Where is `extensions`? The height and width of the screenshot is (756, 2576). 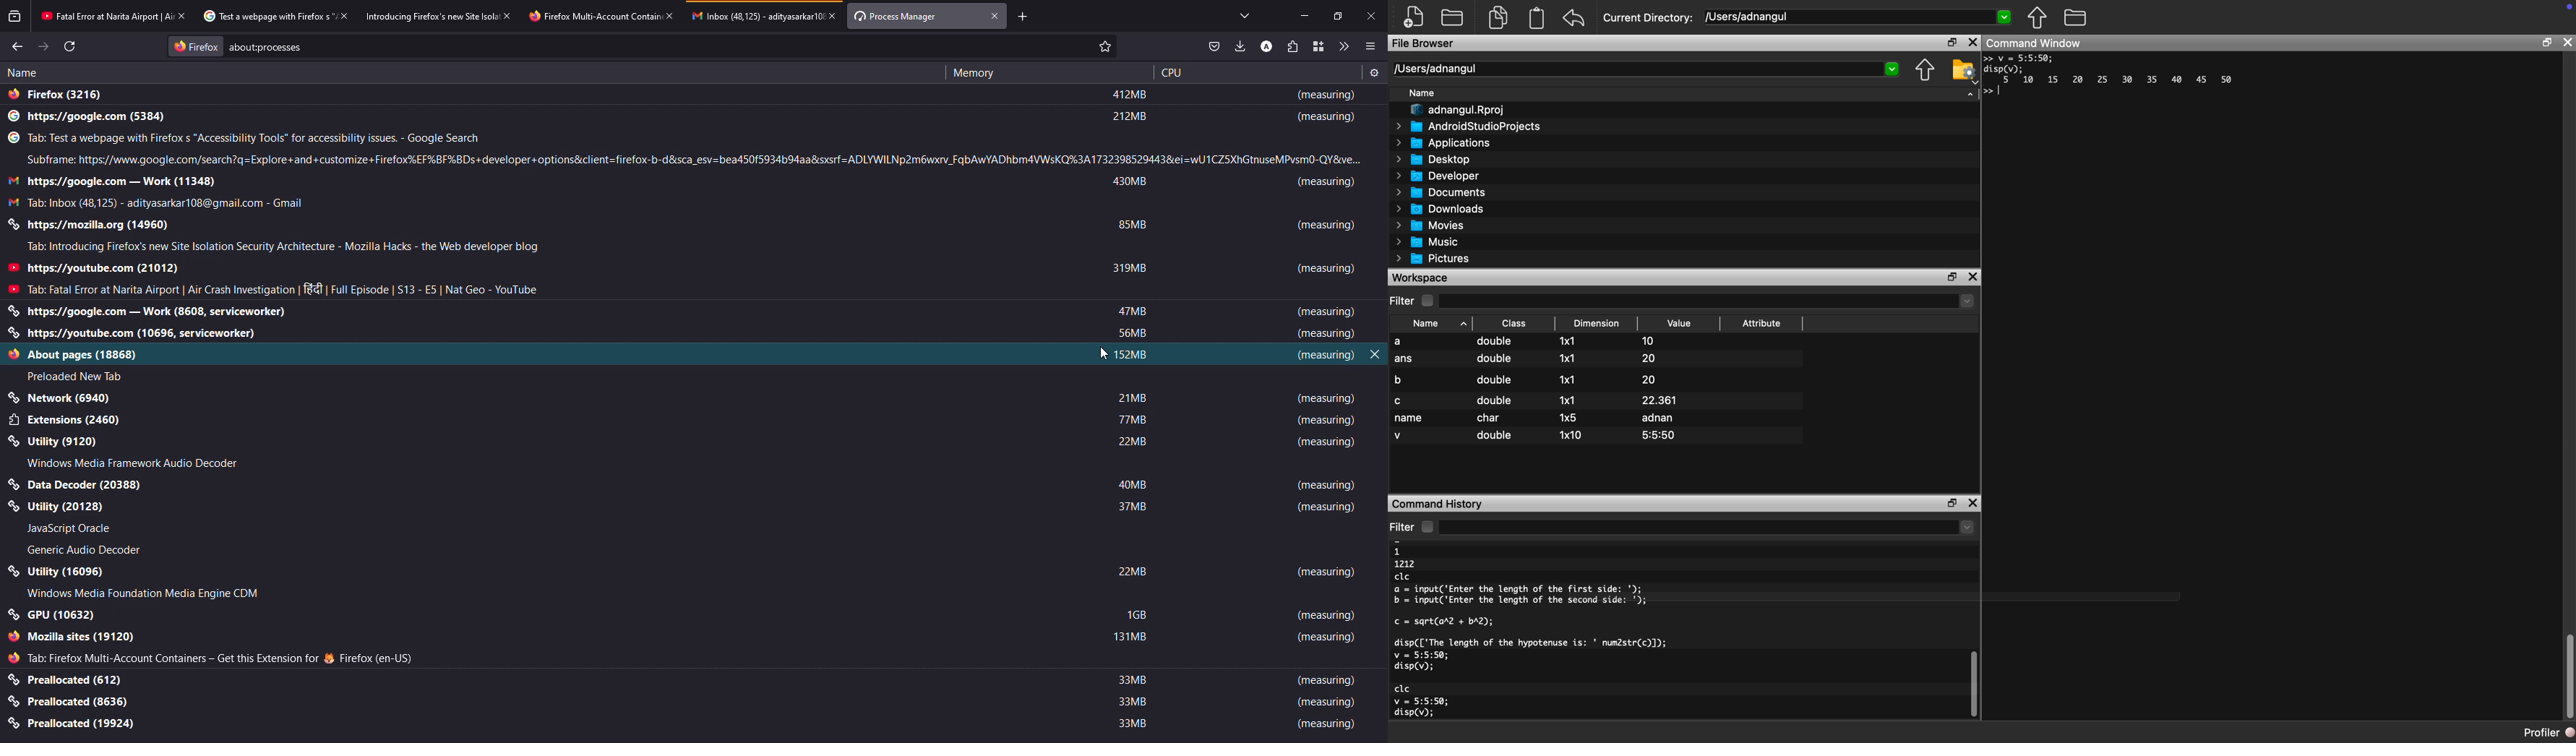 extensions is located at coordinates (1294, 47).